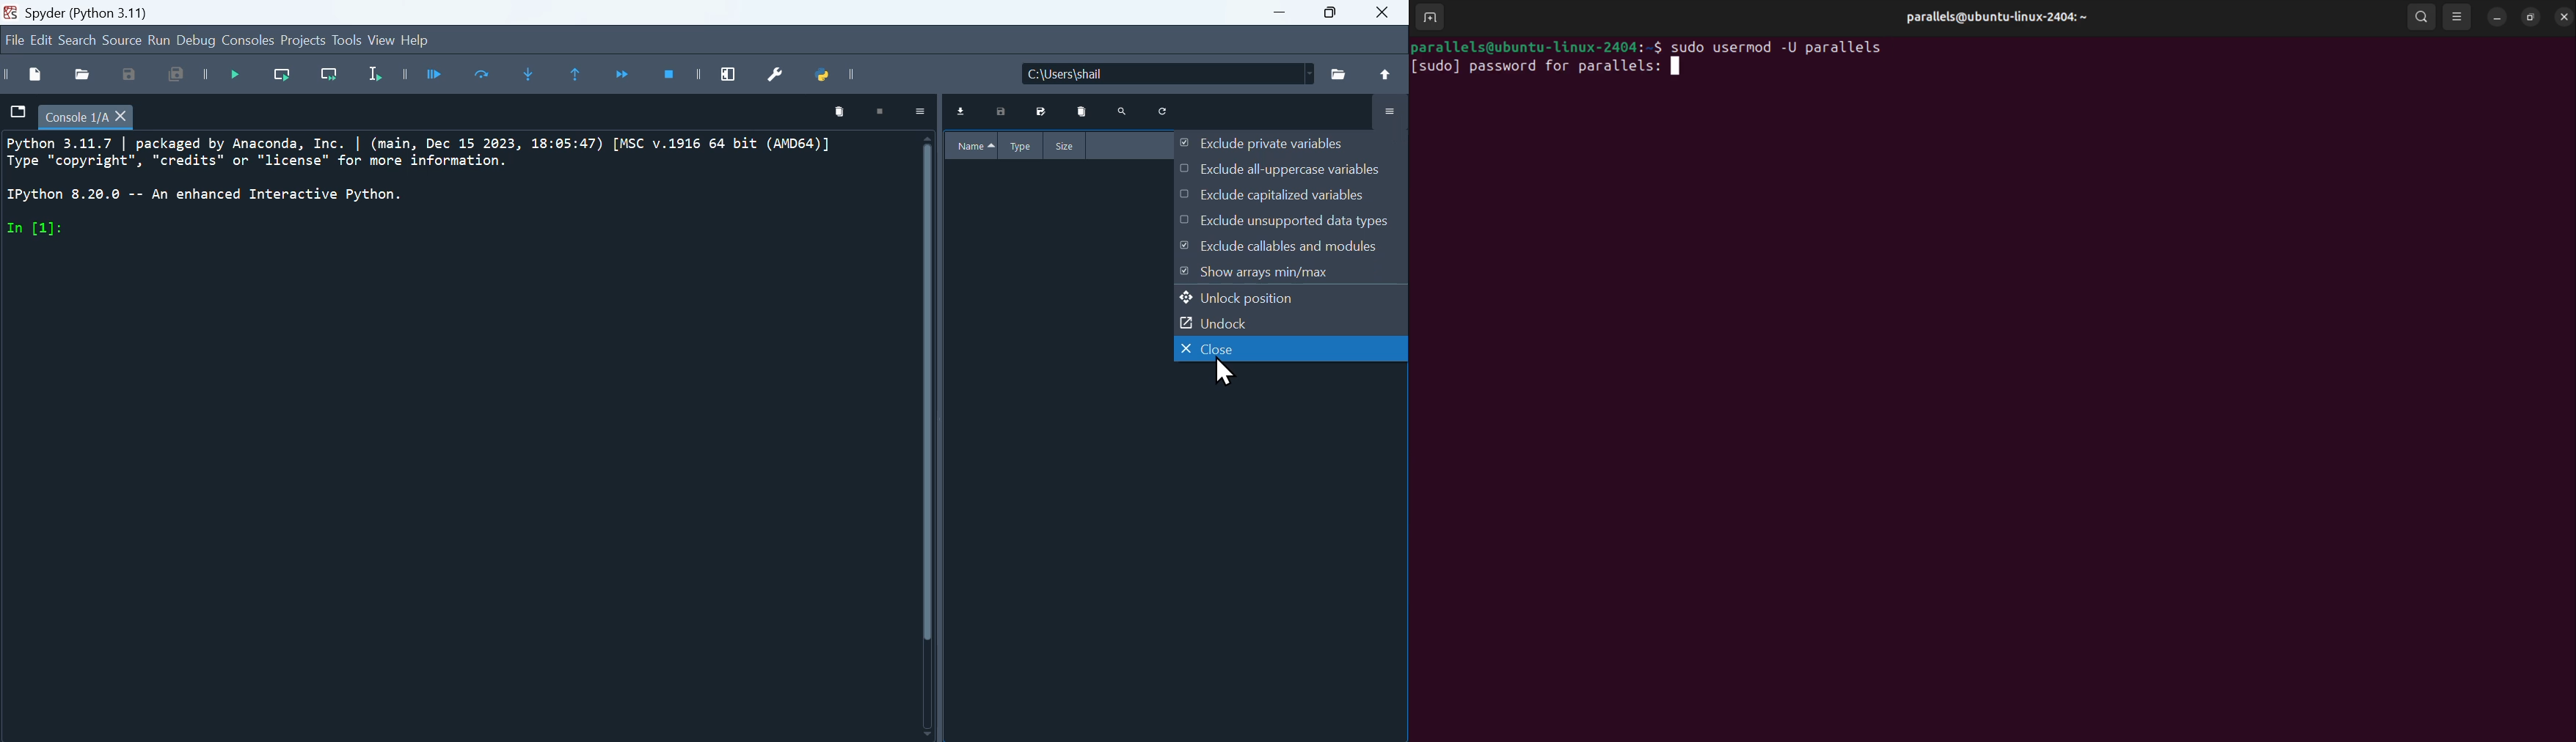 This screenshot has width=2576, height=756. Describe the element at coordinates (91, 115) in the screenshot. I see `filename` at that location.